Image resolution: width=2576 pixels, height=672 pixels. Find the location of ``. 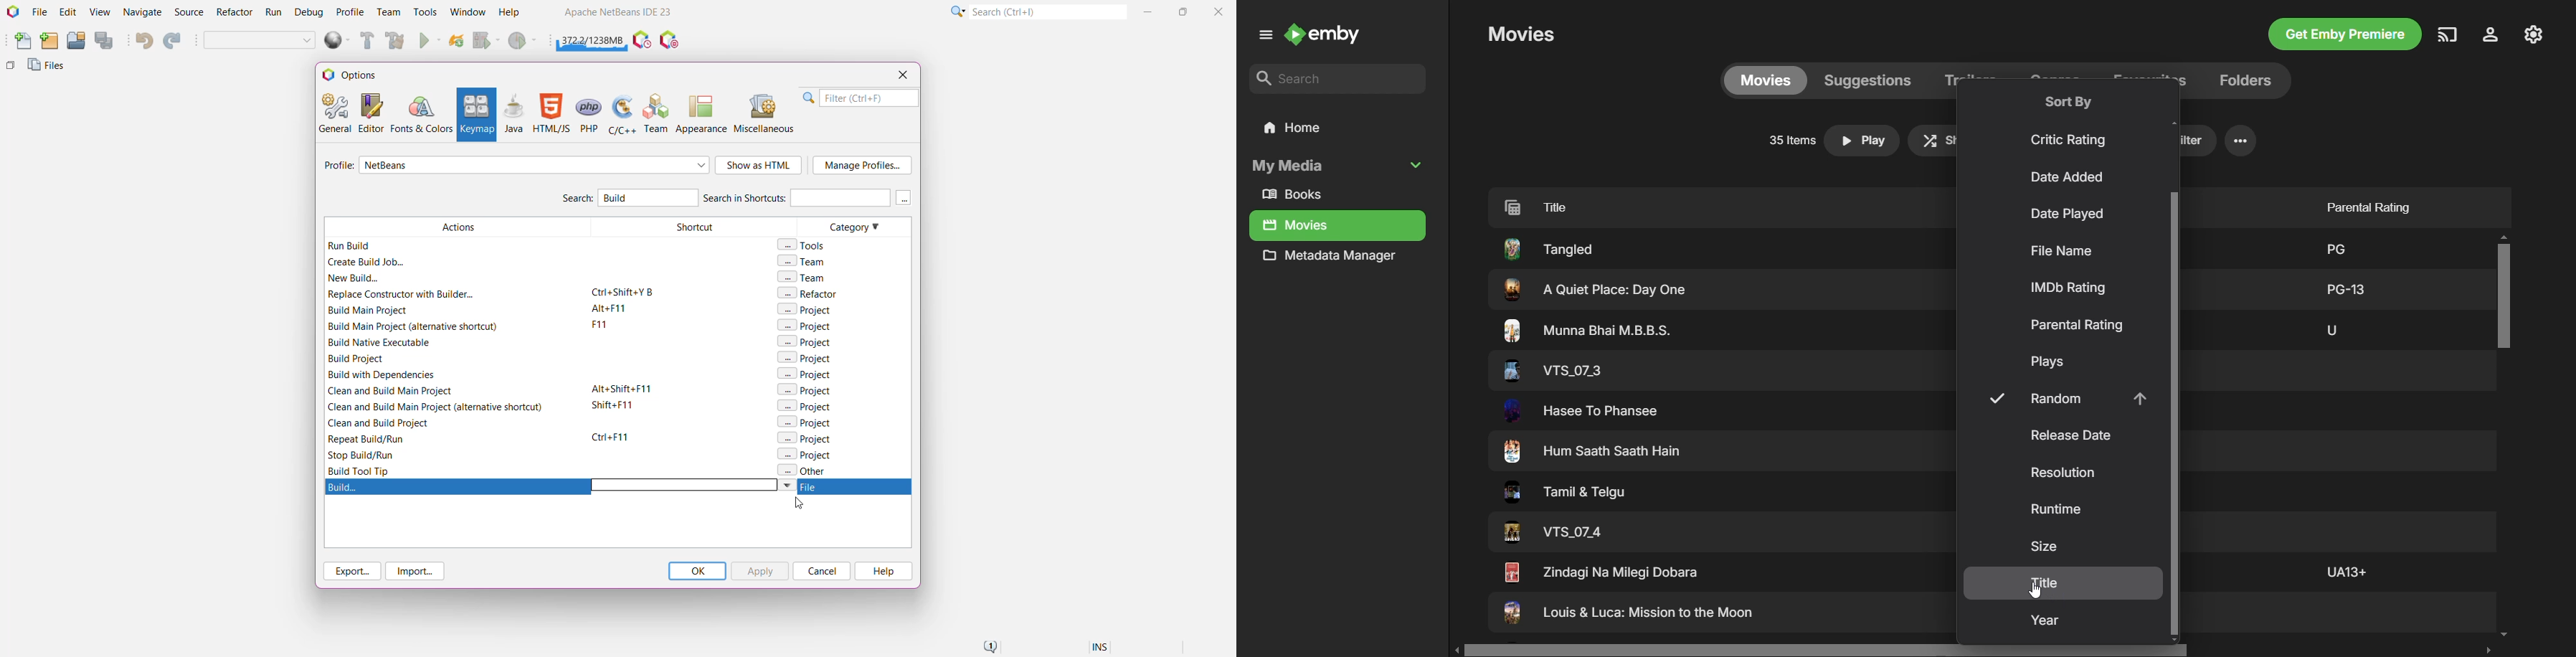

 is located at coordinates (337, 41).